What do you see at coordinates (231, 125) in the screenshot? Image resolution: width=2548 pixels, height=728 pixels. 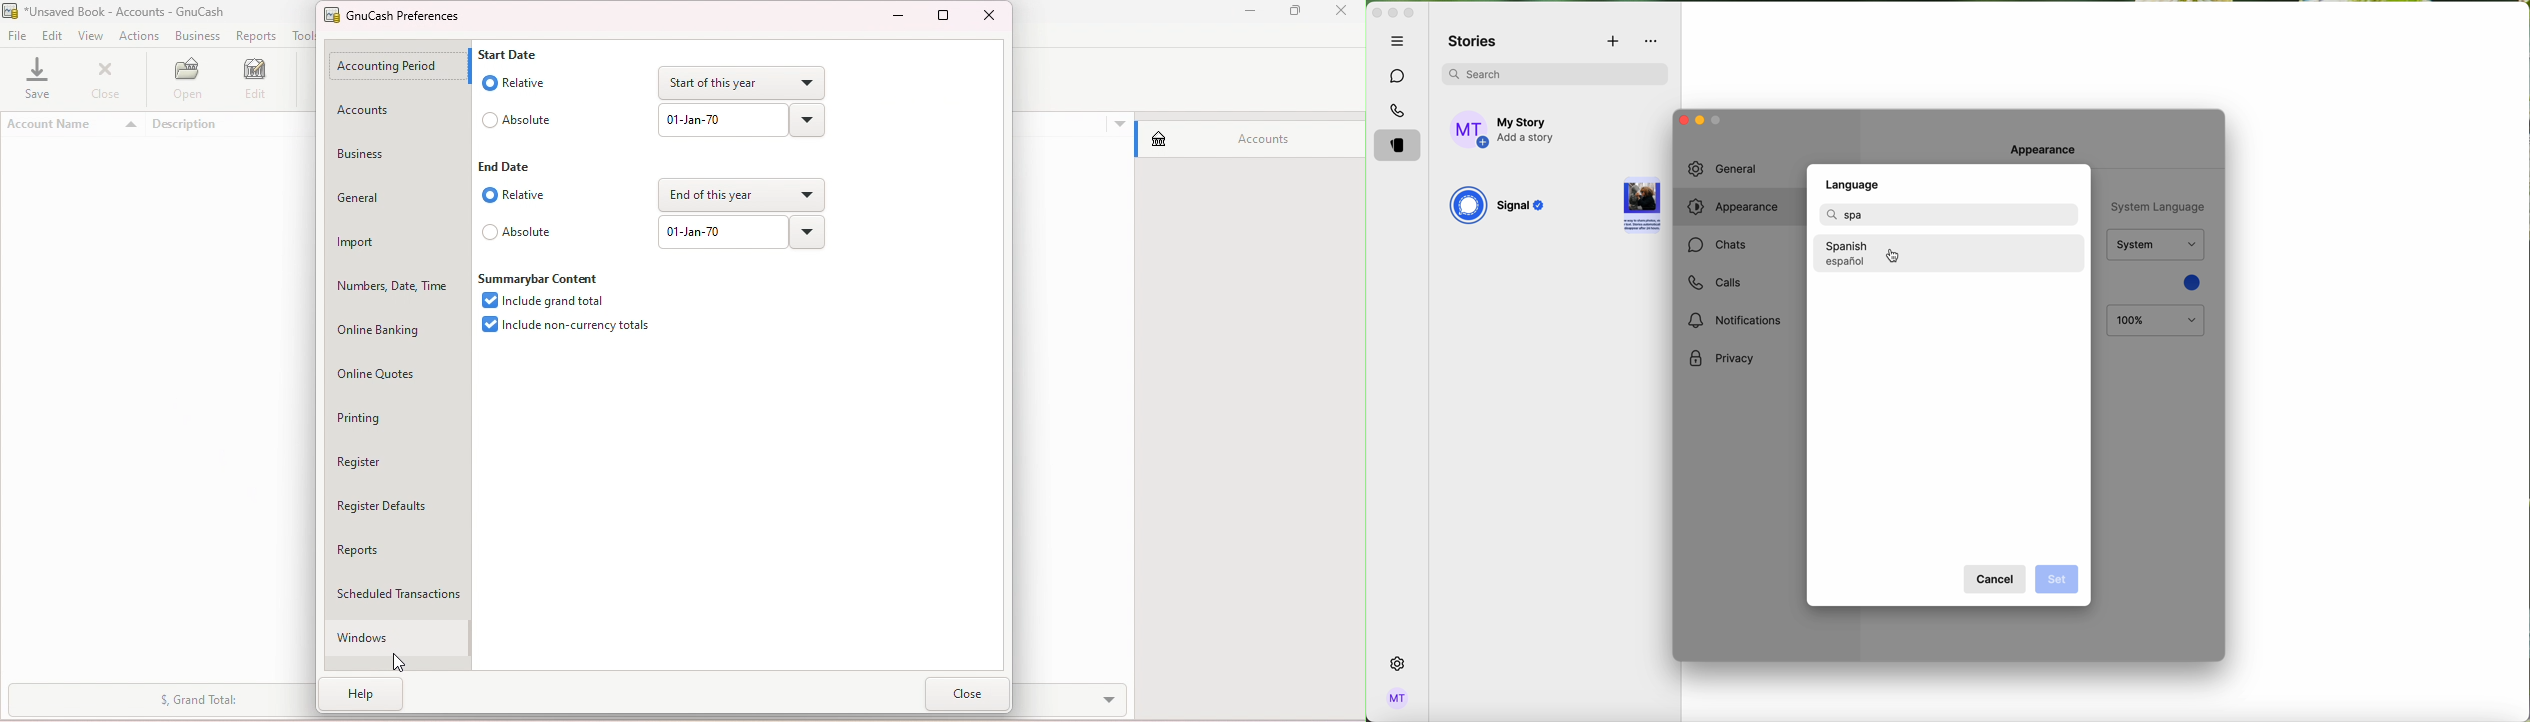 I see `Description` at bounding box center [231, 125].